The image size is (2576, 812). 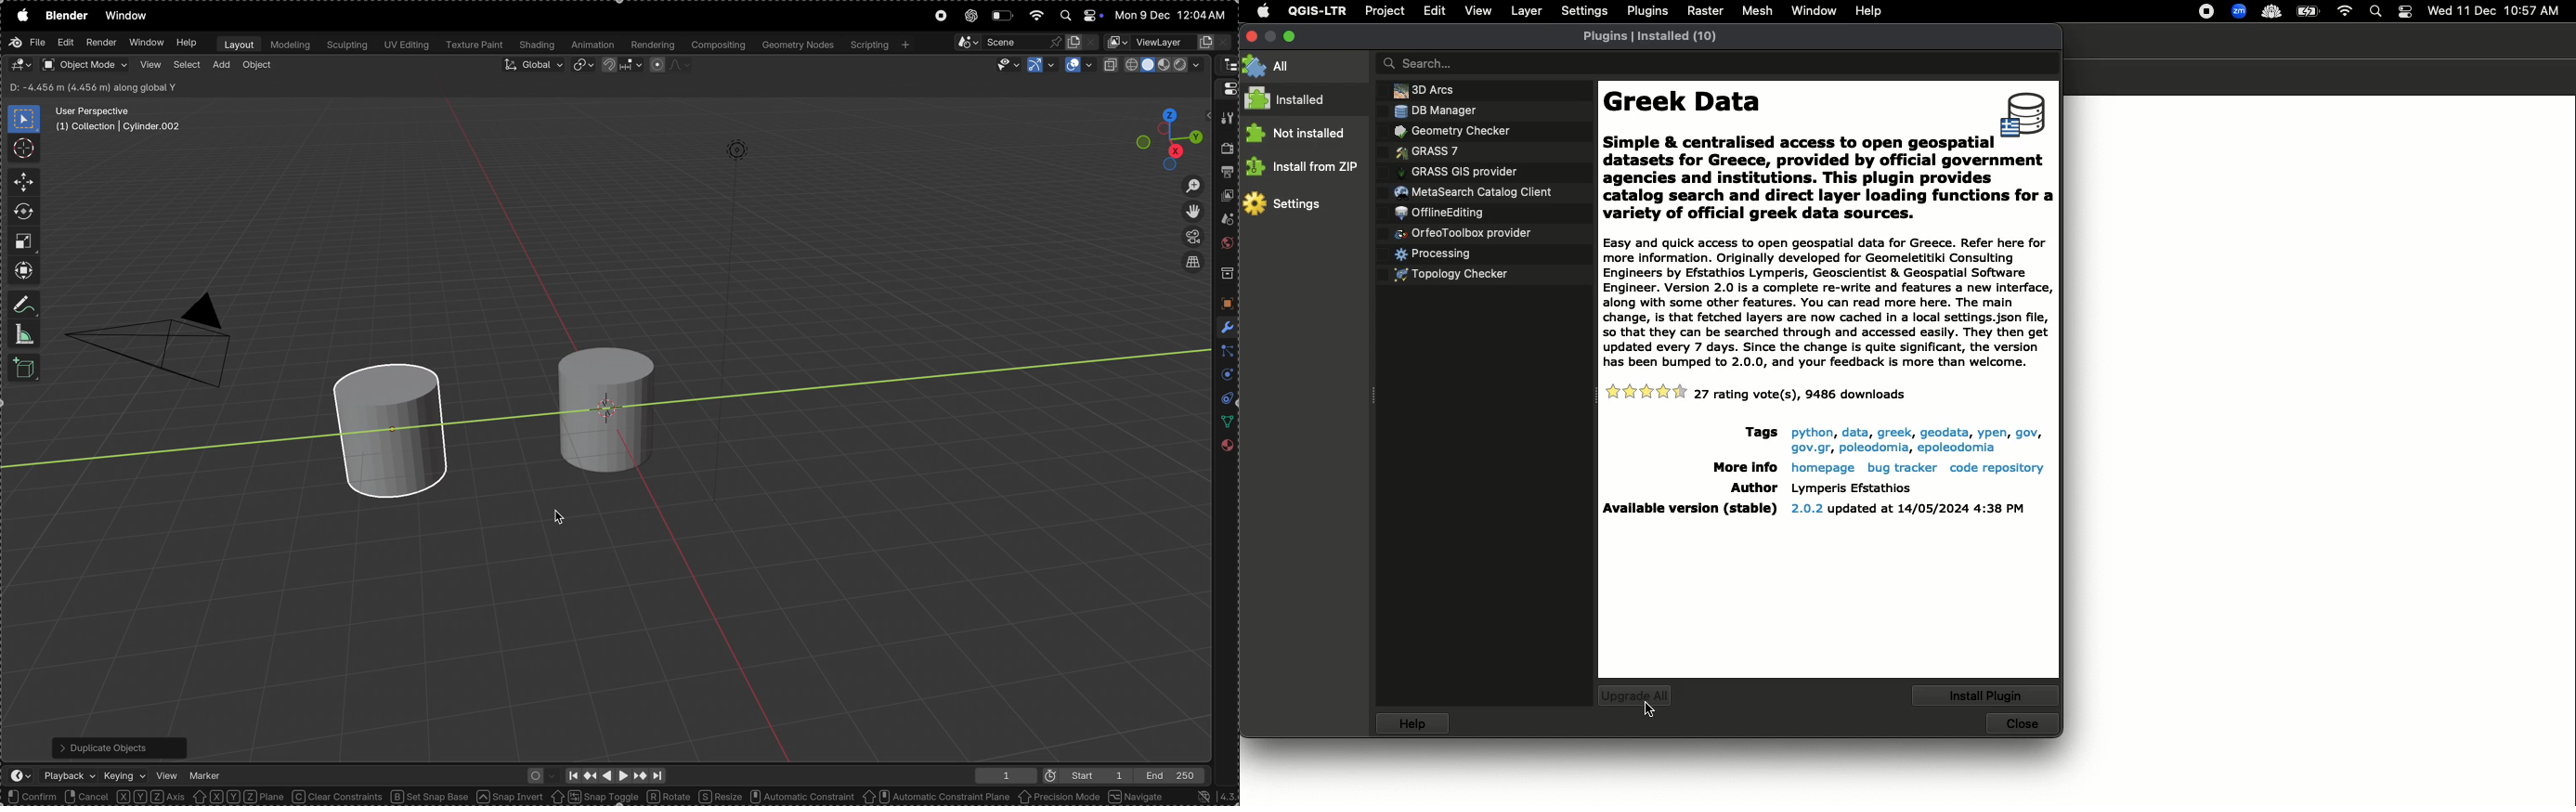 What do you see at coordinates (1303, 165) in the screenshot?
I see `Install from zip` at bounding box center [1303, 165].